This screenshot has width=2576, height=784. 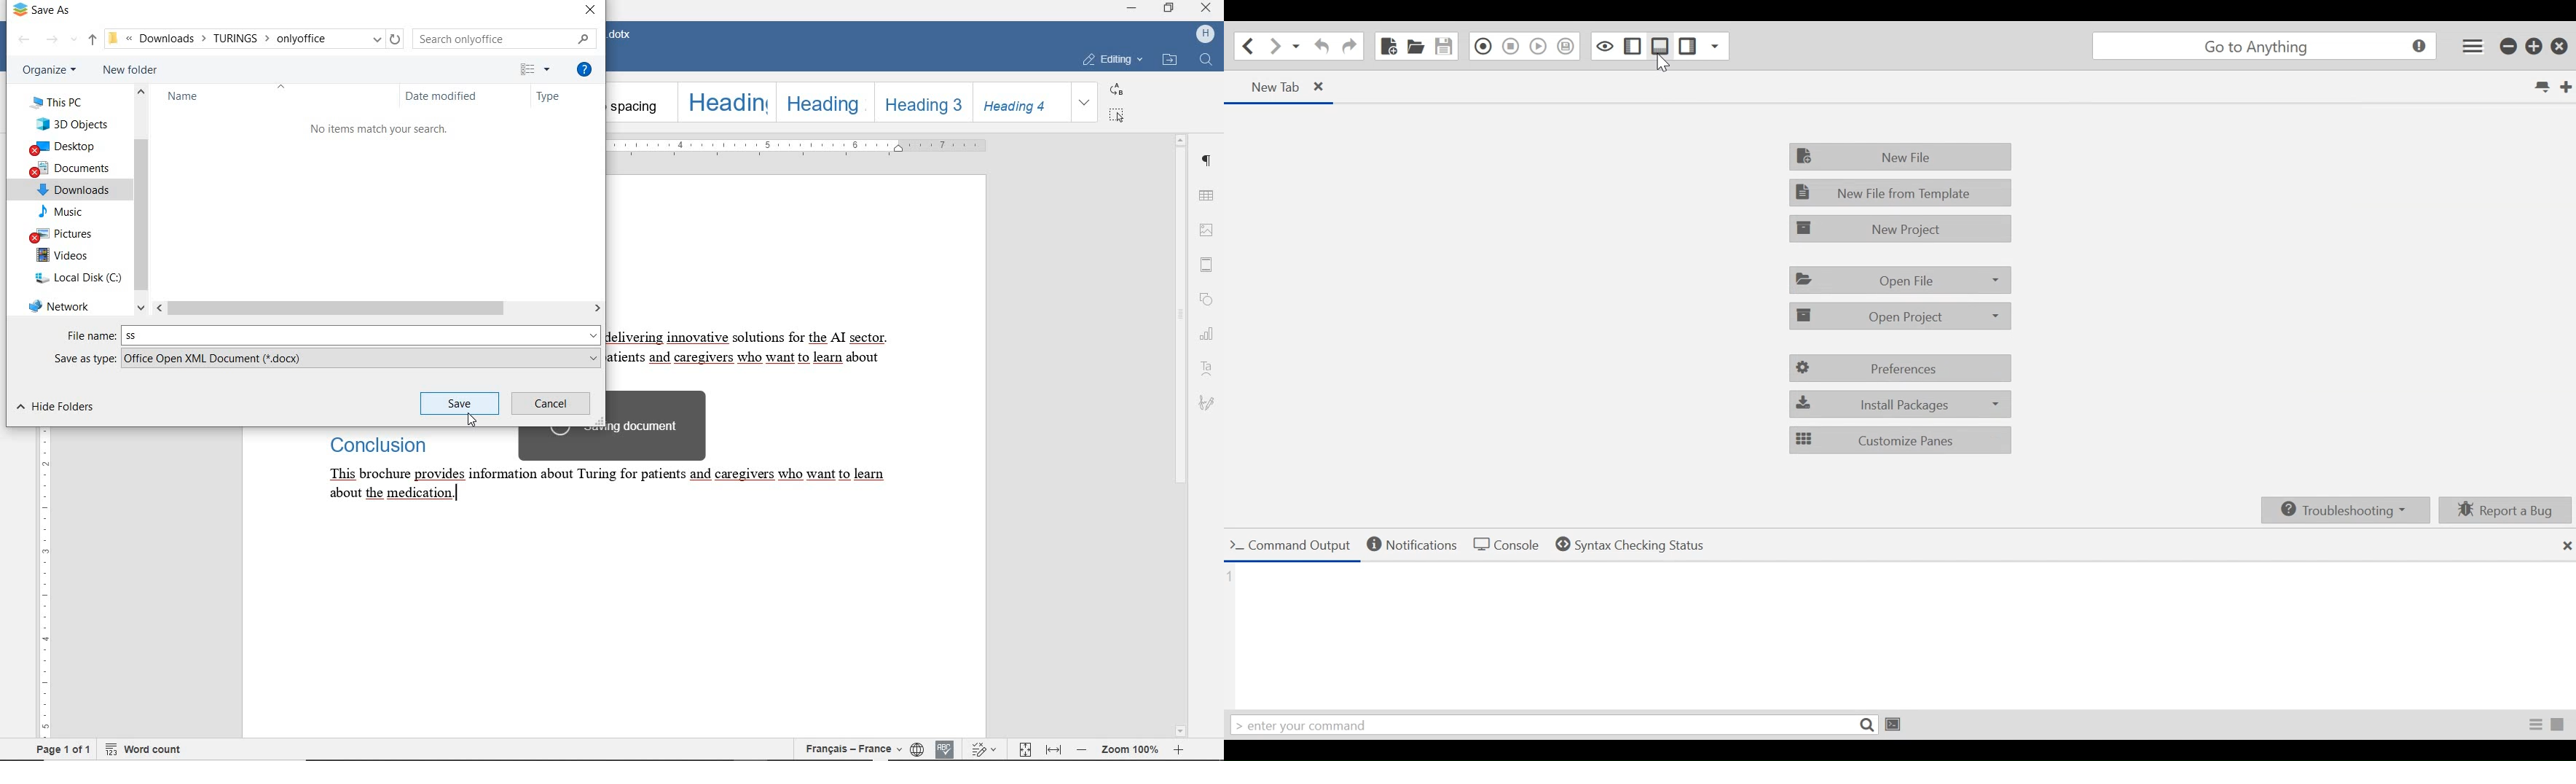 I want to click on TEXT ART, so click(x=1208, y=367).